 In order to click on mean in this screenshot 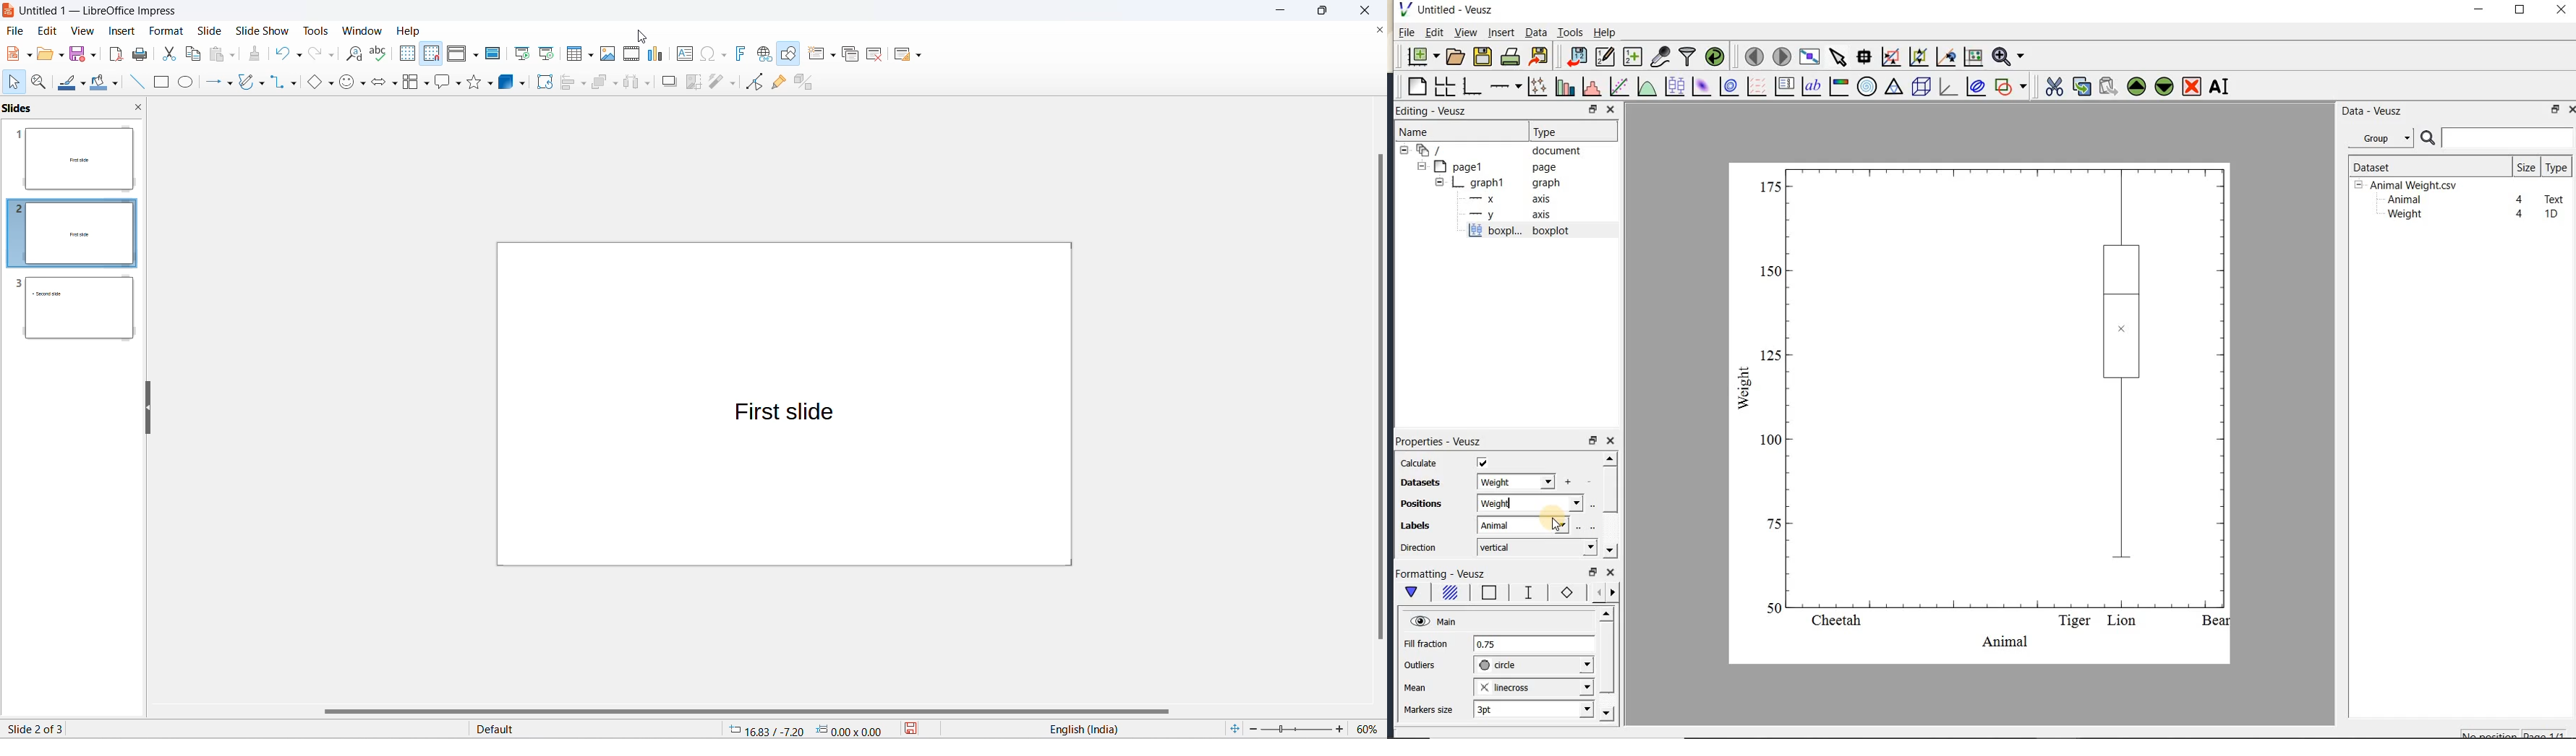, I will do `click(1416, 686)`.